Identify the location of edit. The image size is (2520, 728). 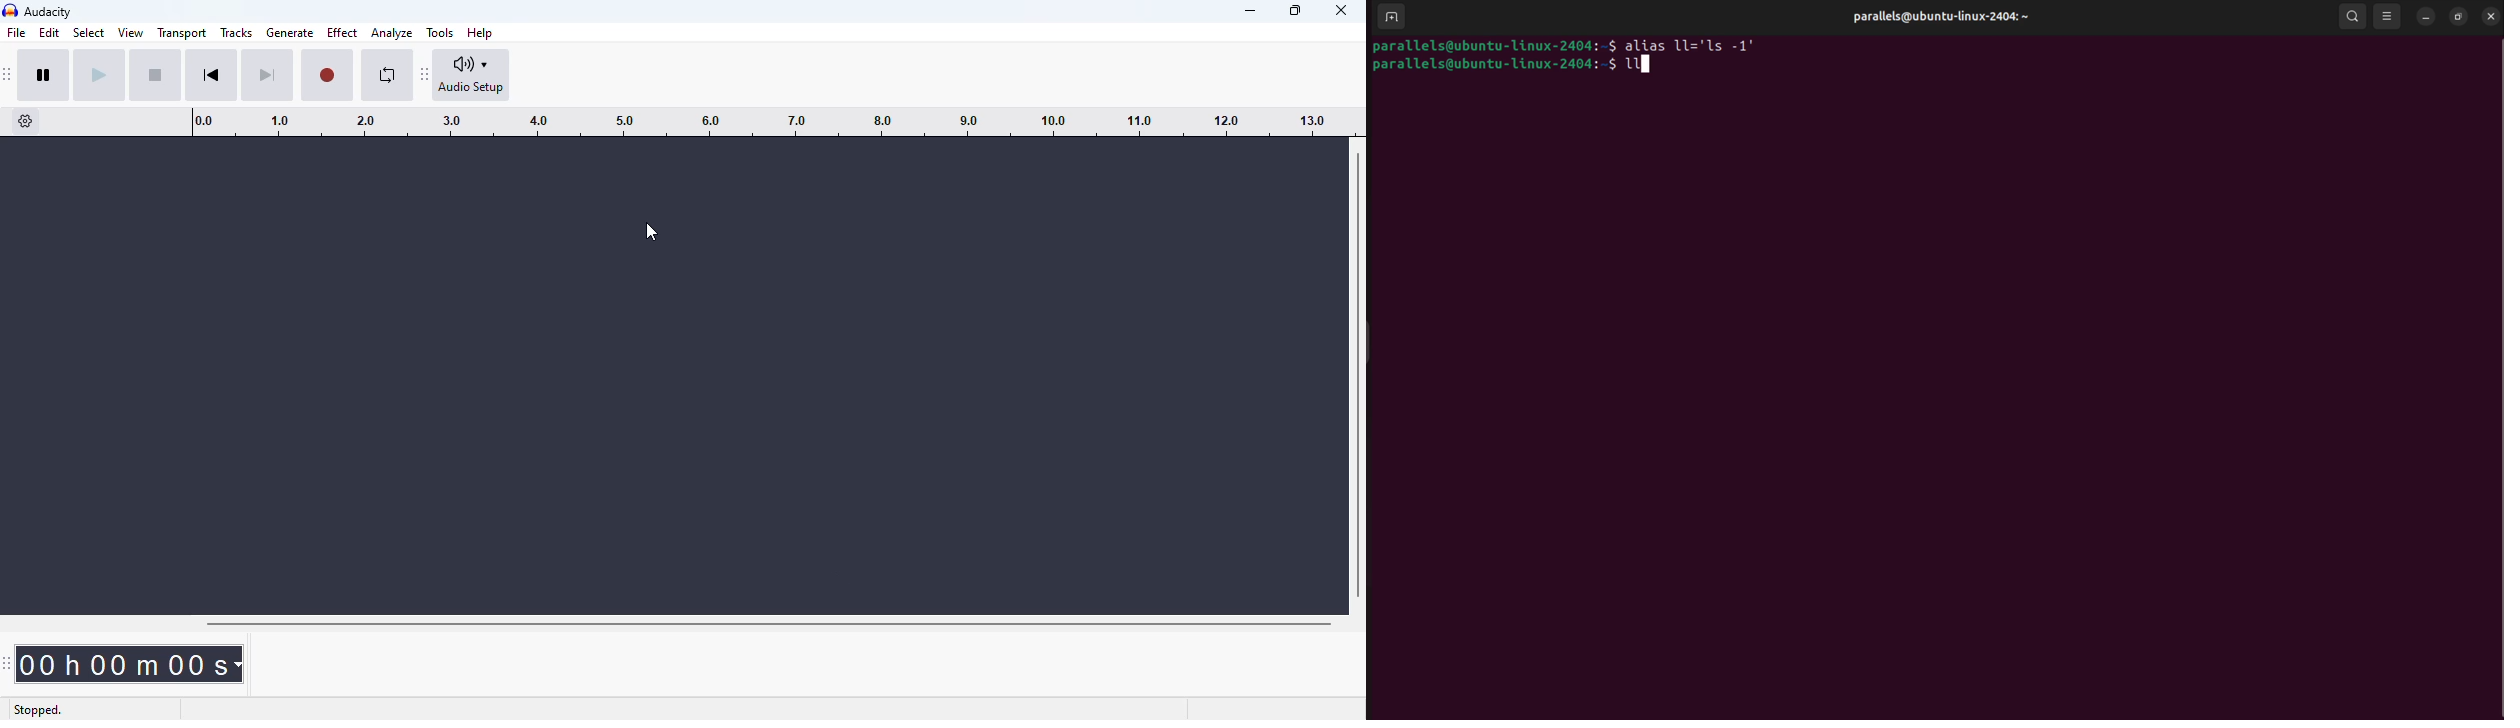
(49, 32).